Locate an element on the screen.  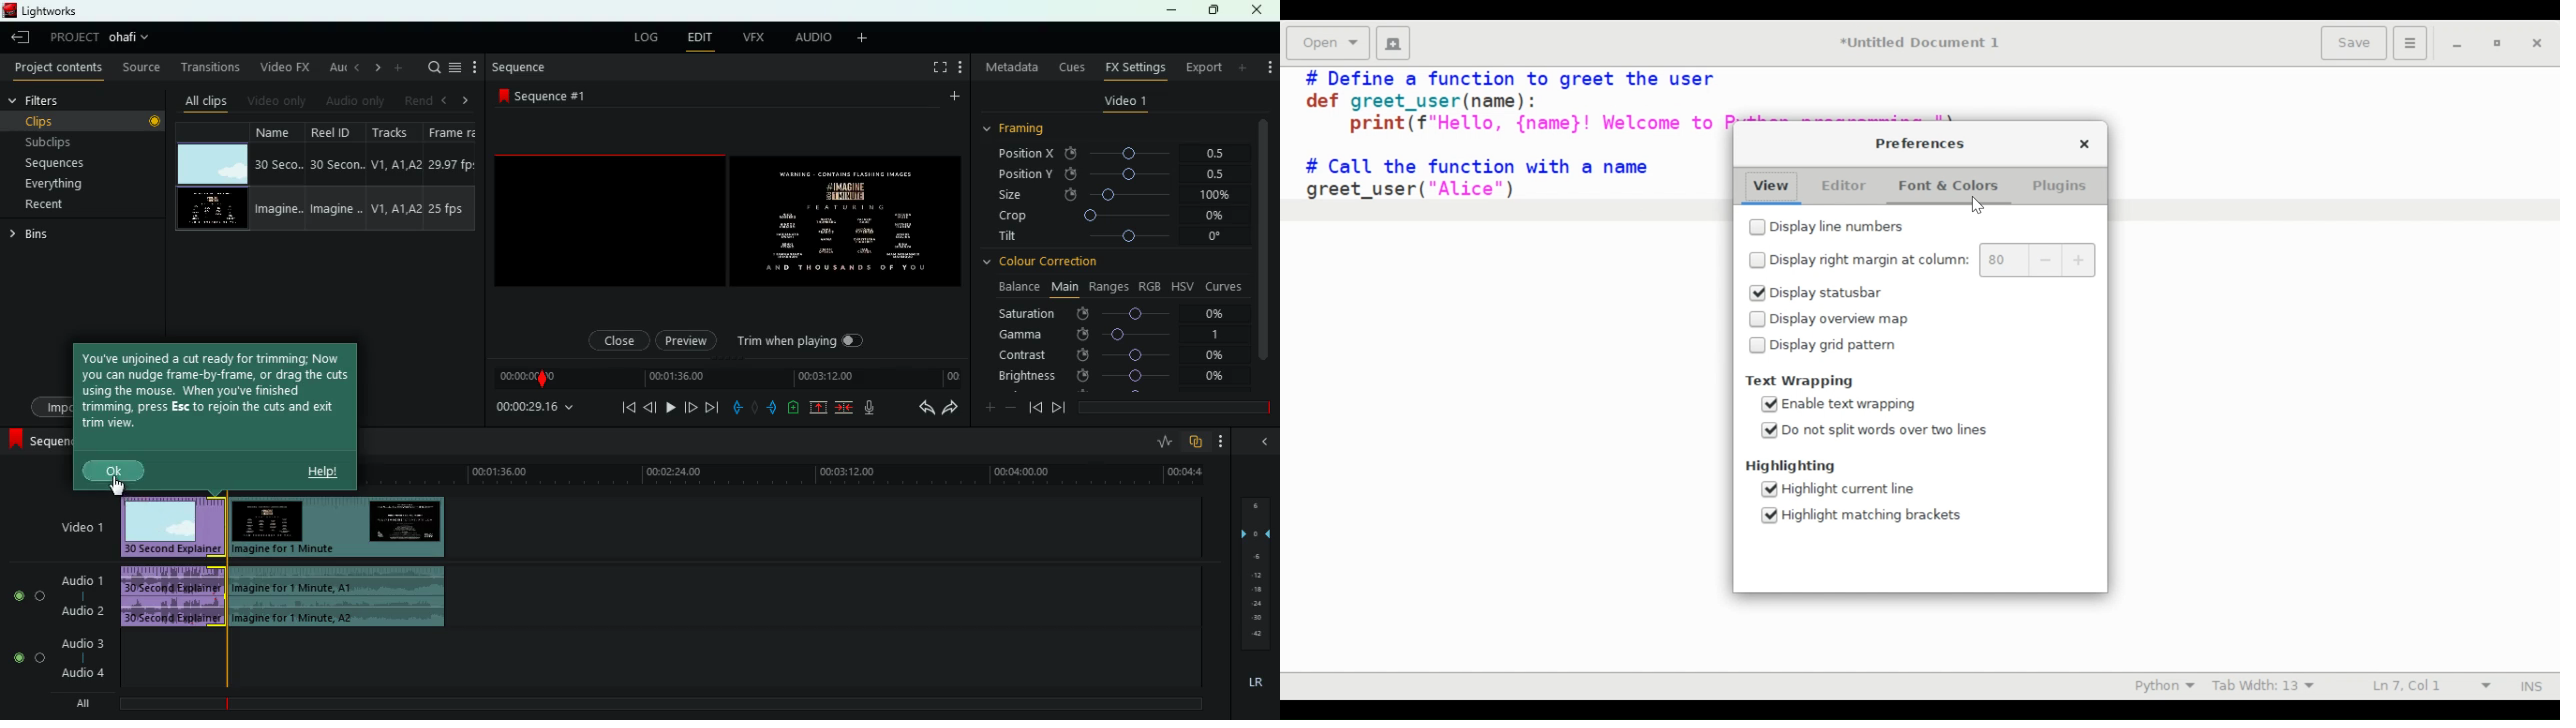
fx settings is located at coordinates (1134, 66).